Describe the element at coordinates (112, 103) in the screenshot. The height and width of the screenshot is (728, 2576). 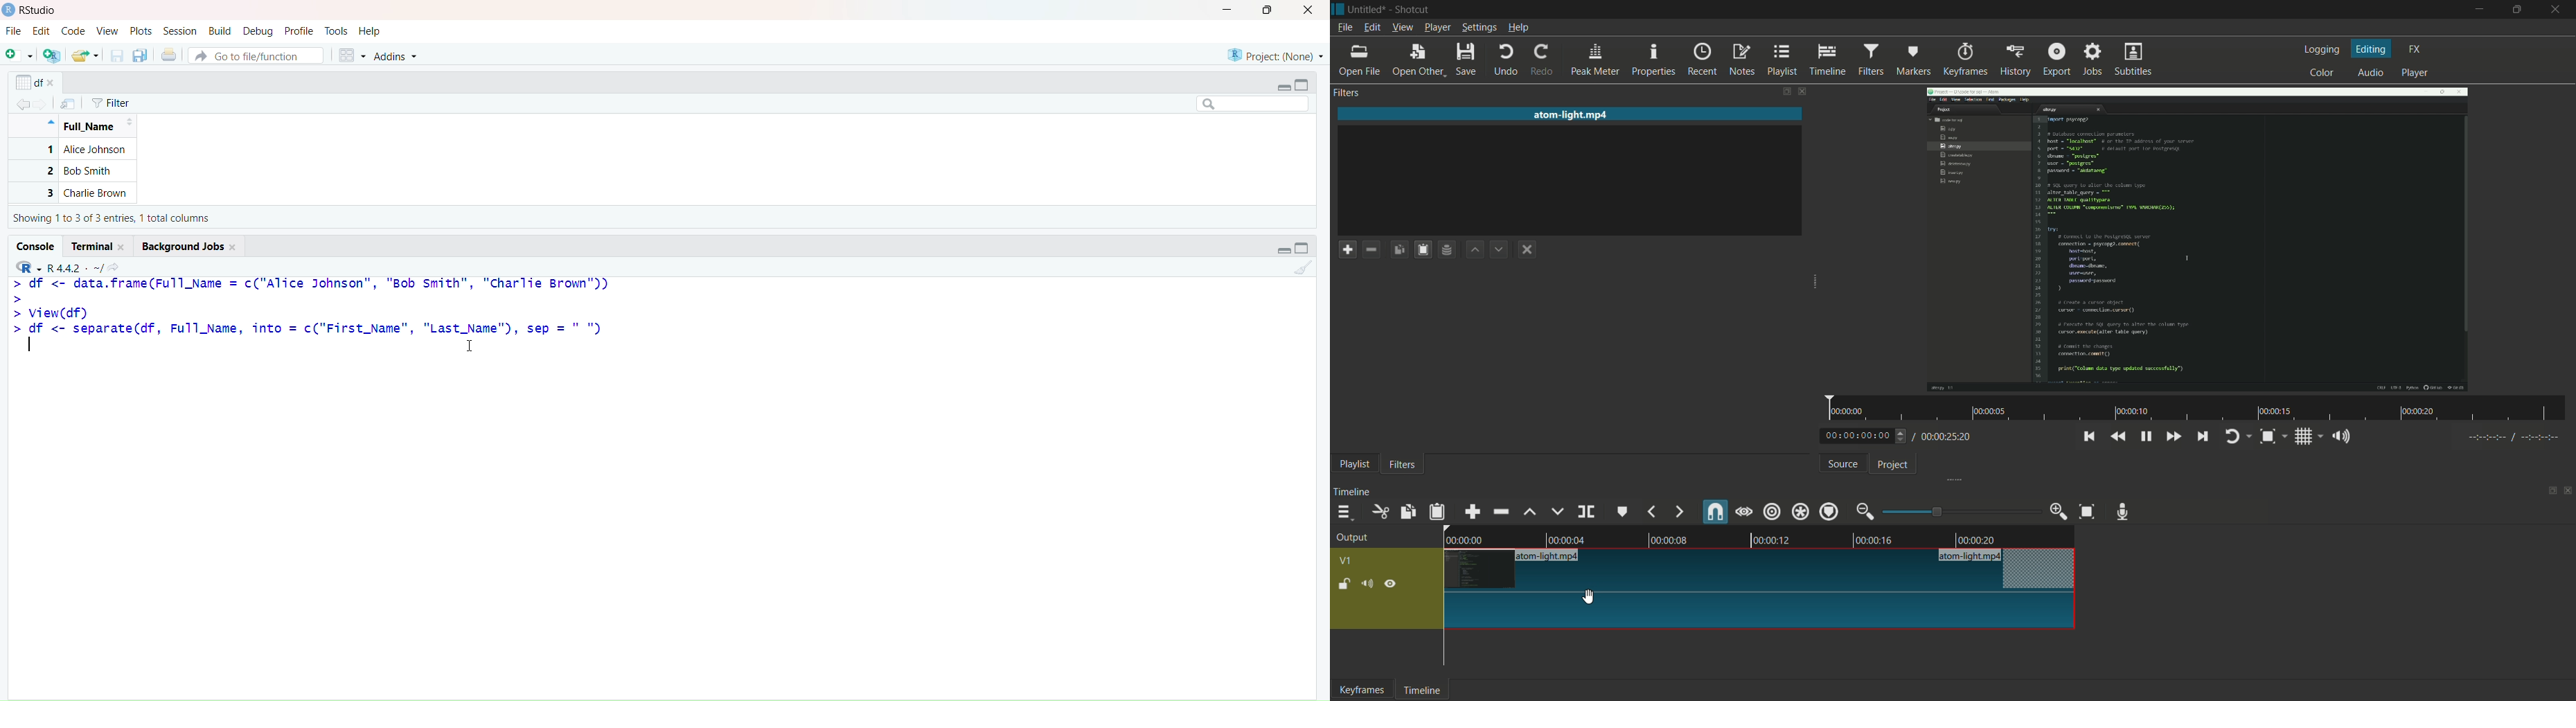
I see `Filter` at that location.